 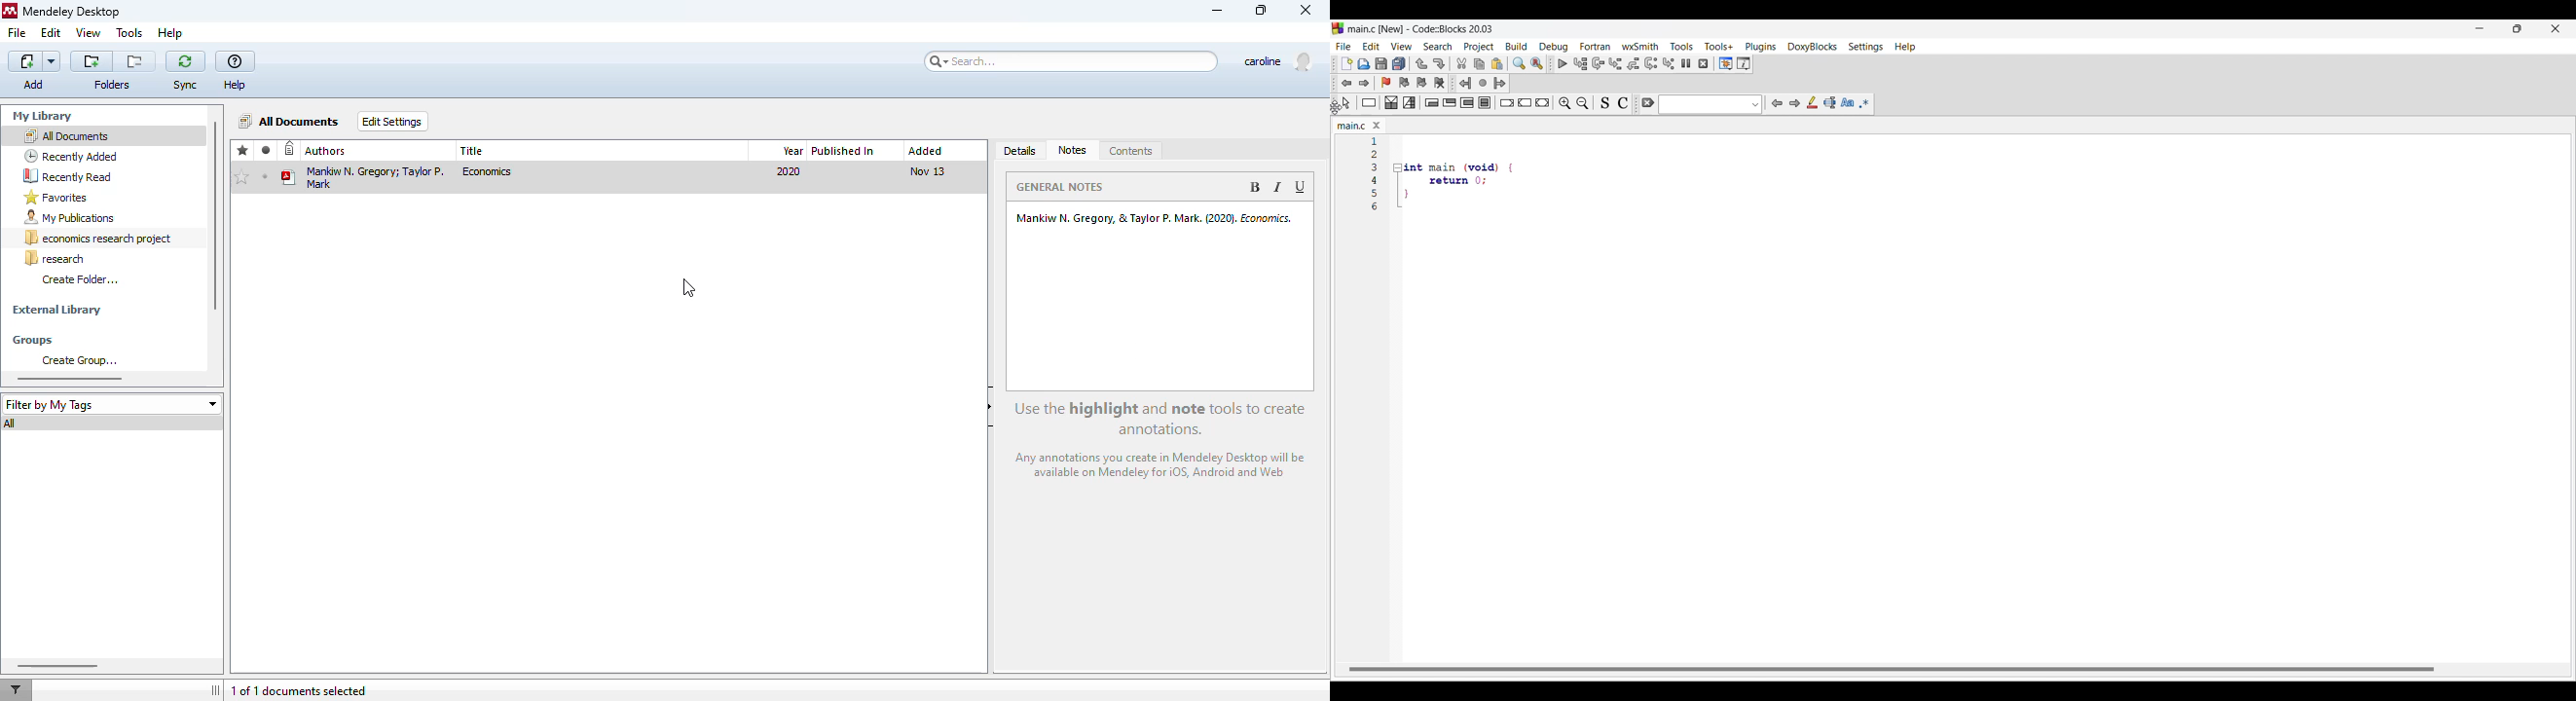 I want to click on details, so click(x=1021, y=152).